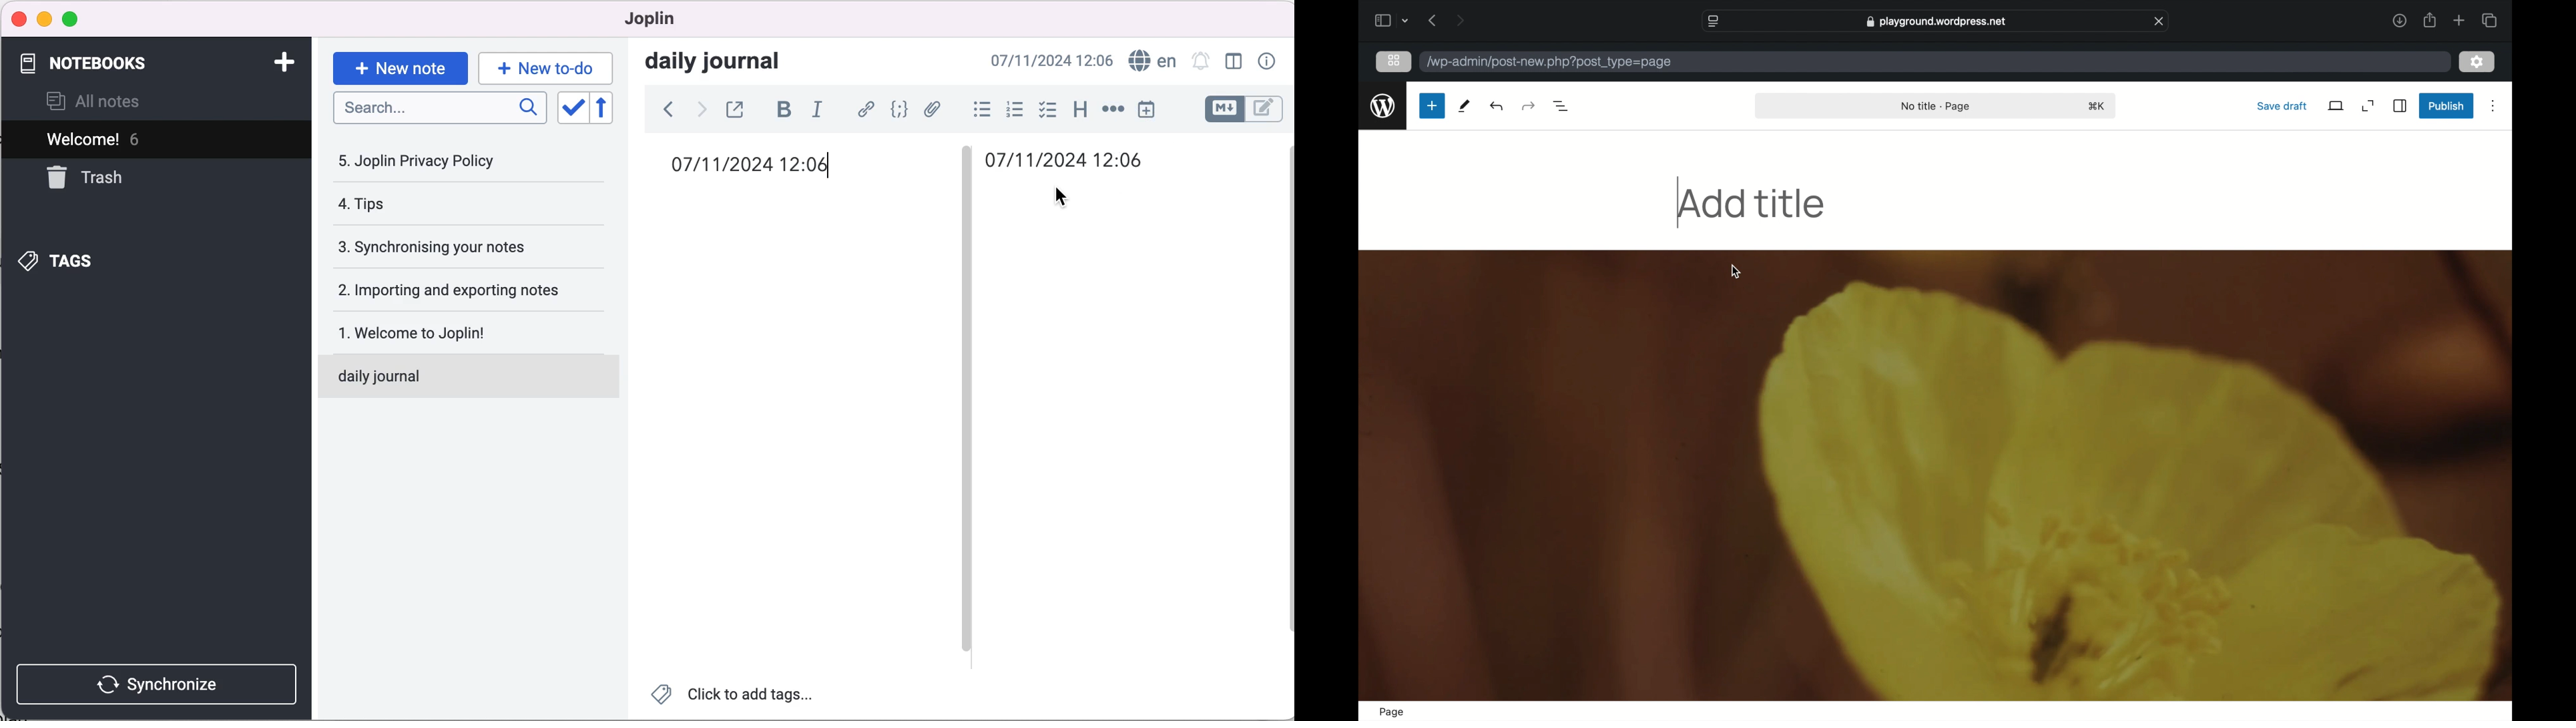 Image resolution: width=2576 pixels, height=728 pixels. Describe the element at coordinates (607, 109) in the screenshot. I see `reverse sort order` at that location.